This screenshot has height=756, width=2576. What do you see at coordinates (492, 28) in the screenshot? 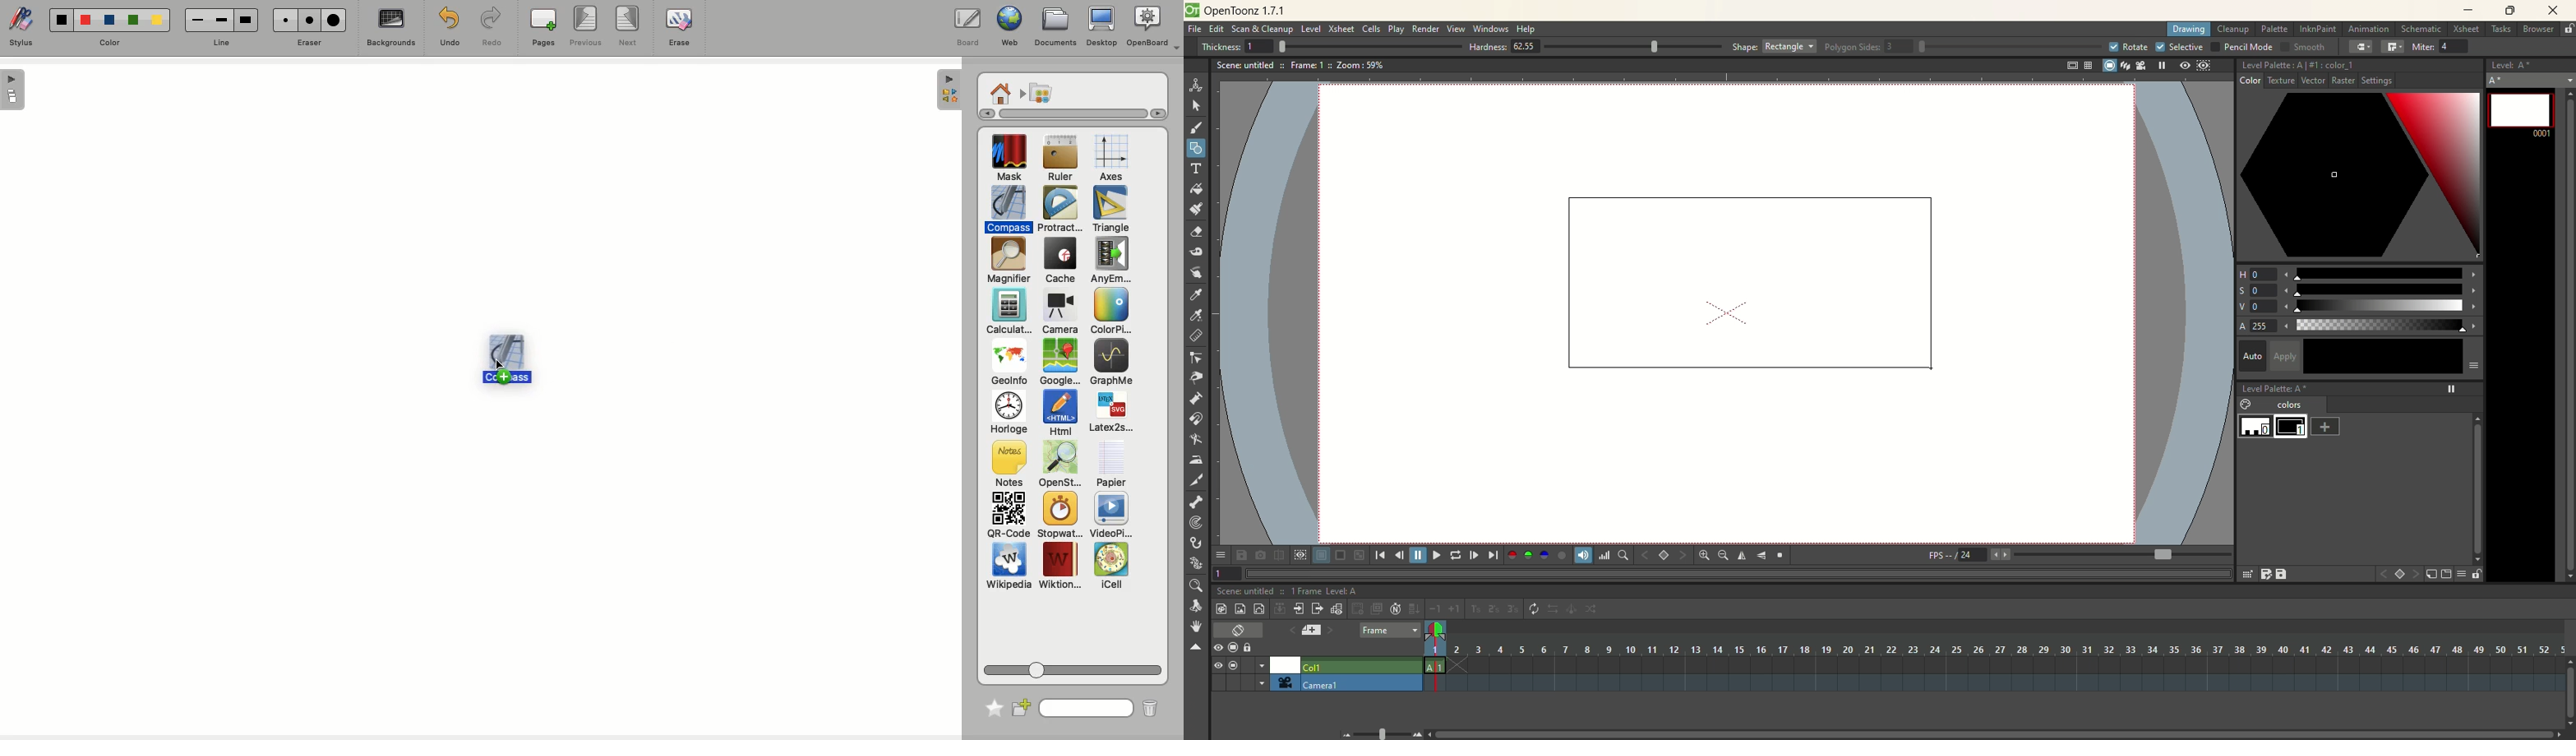
I see `Redo` at bounding box center [492, 28].